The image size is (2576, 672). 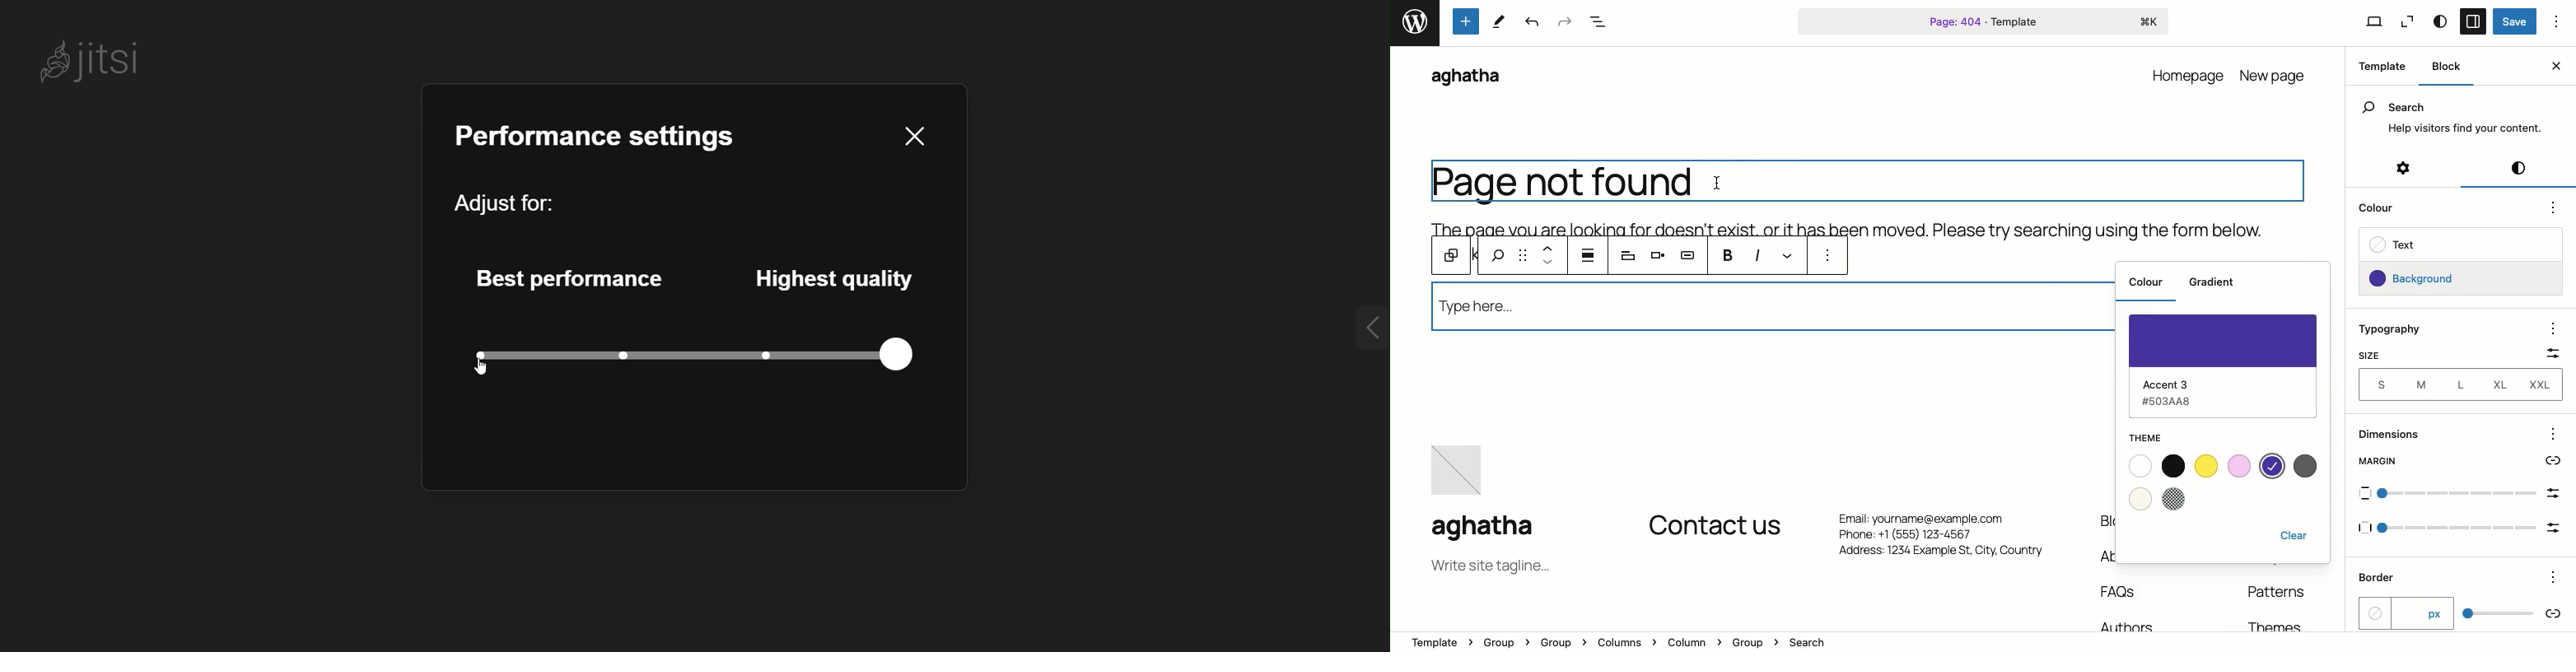 I want to click on aghatha, so click(x=1496, y=529).